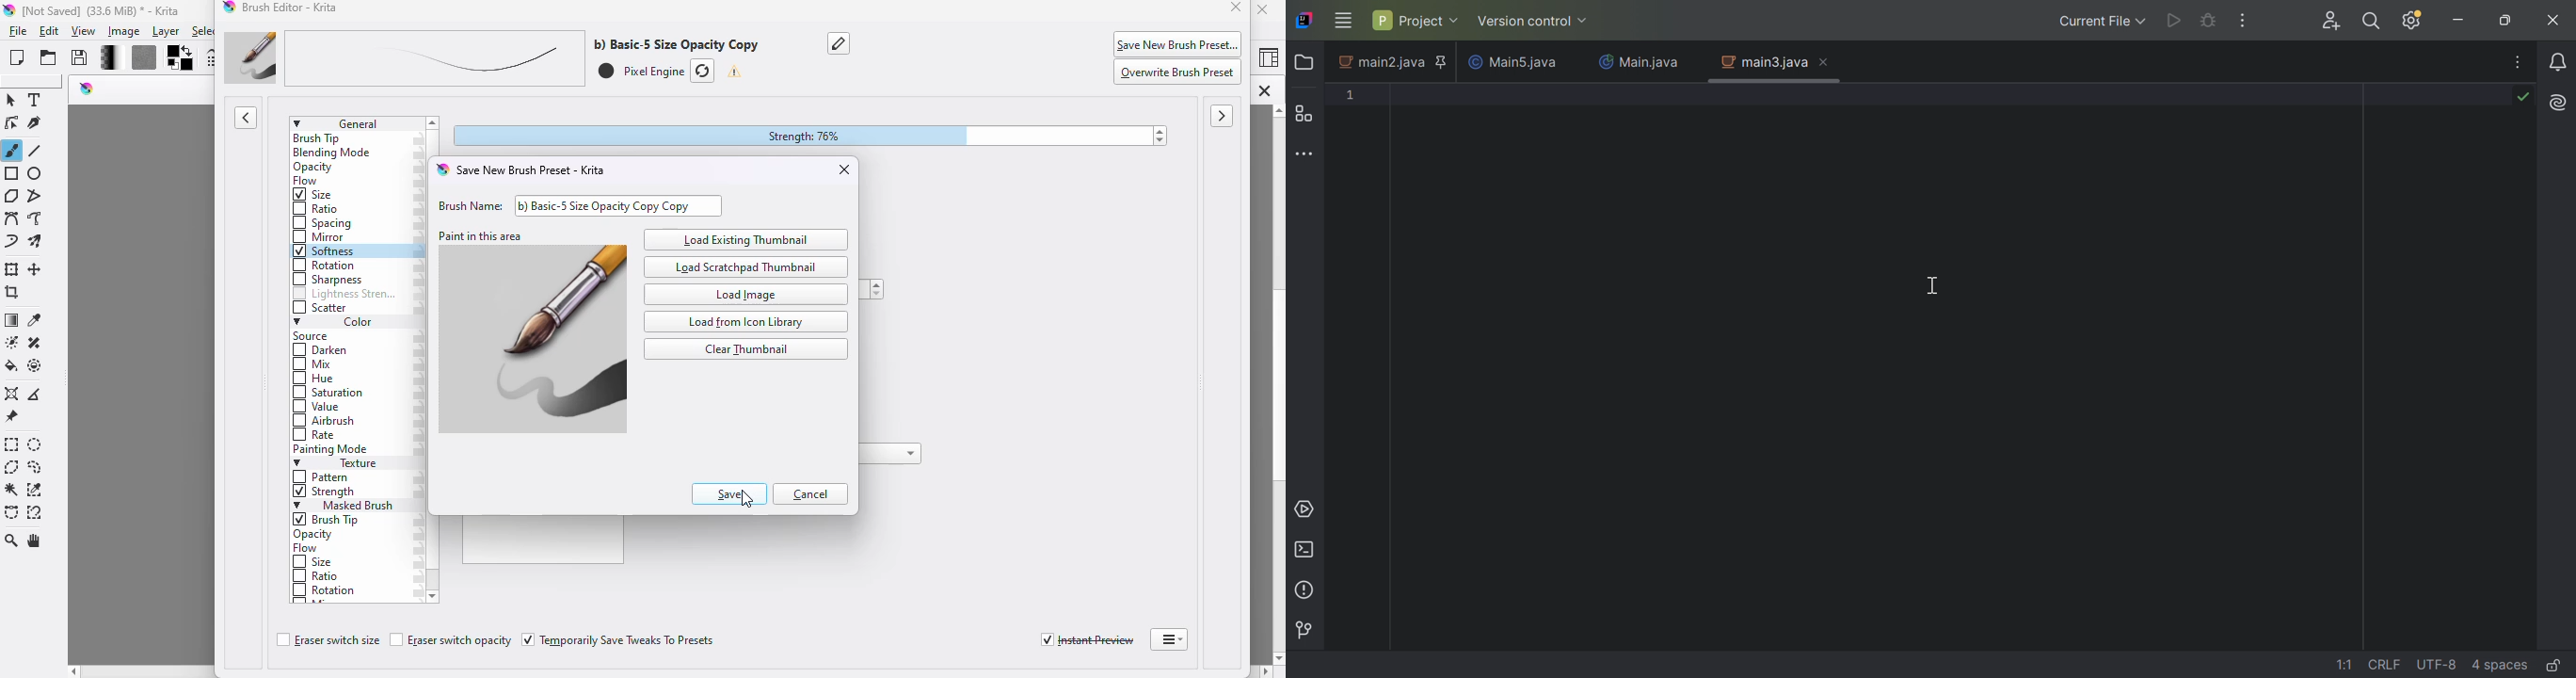  I want to click on pattern, so click(323, 477).